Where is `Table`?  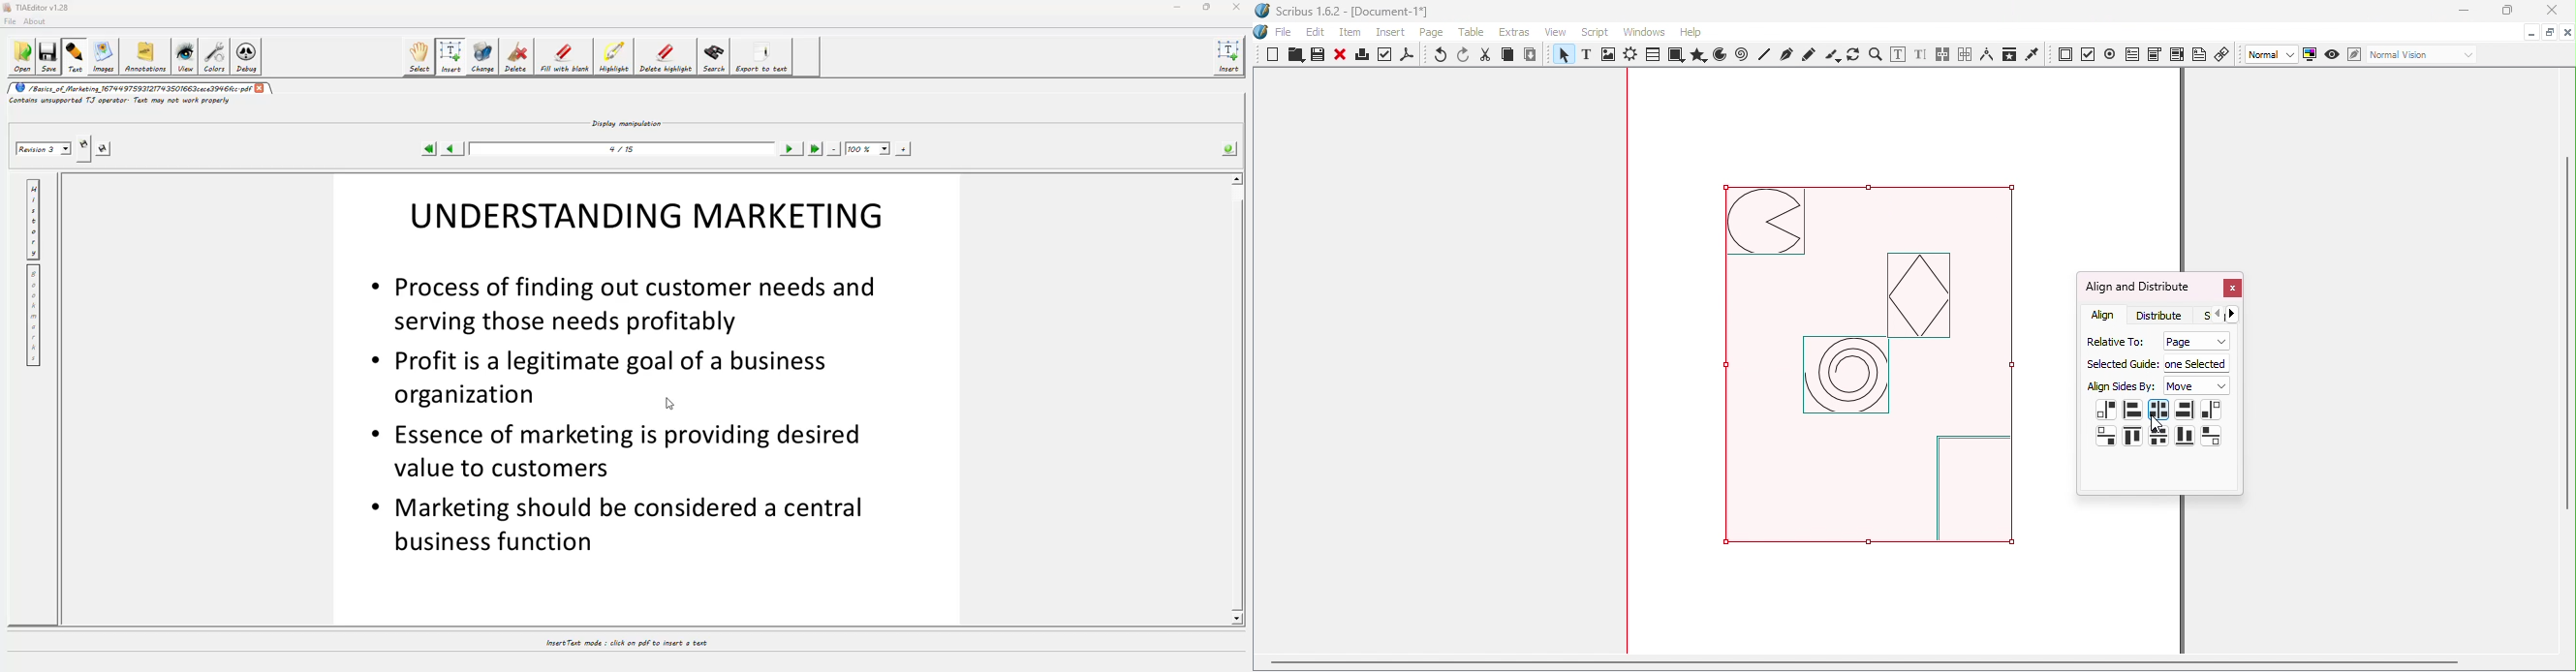 Table is located at coordinates (1652, 55).